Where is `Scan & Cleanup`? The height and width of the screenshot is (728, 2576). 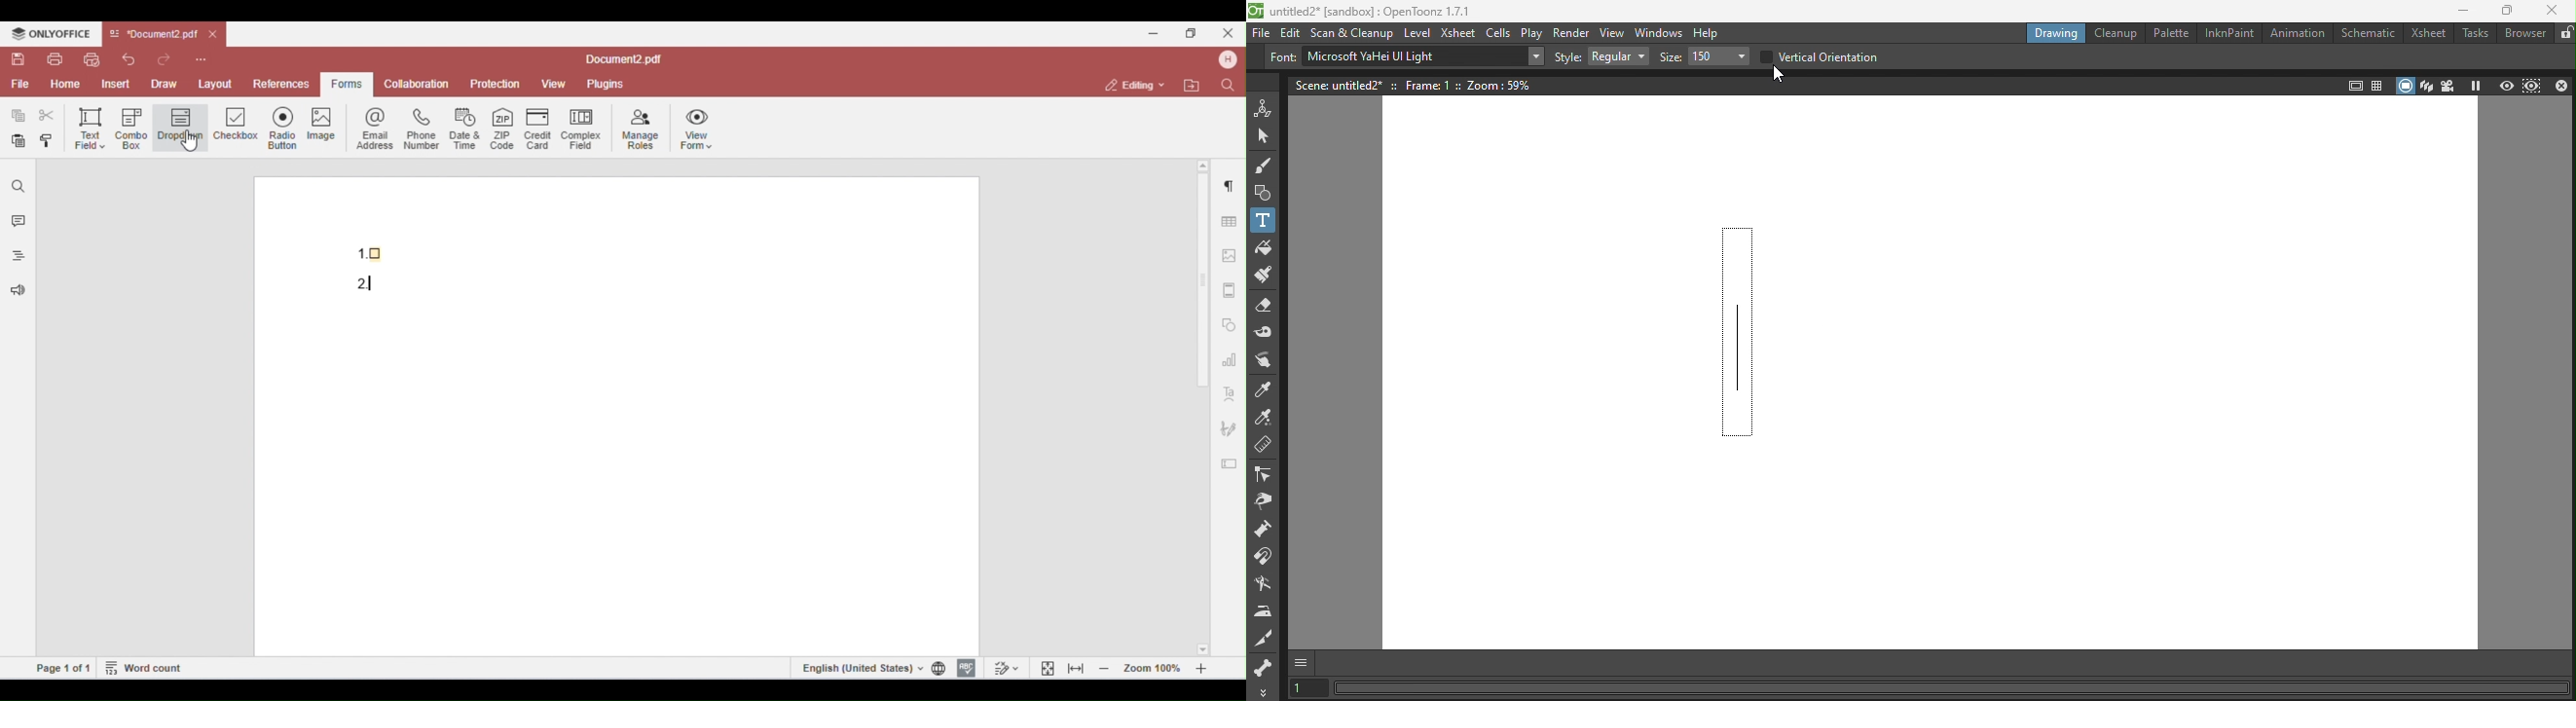
Scan & Cleanup is located at coordinates (1355, 34).